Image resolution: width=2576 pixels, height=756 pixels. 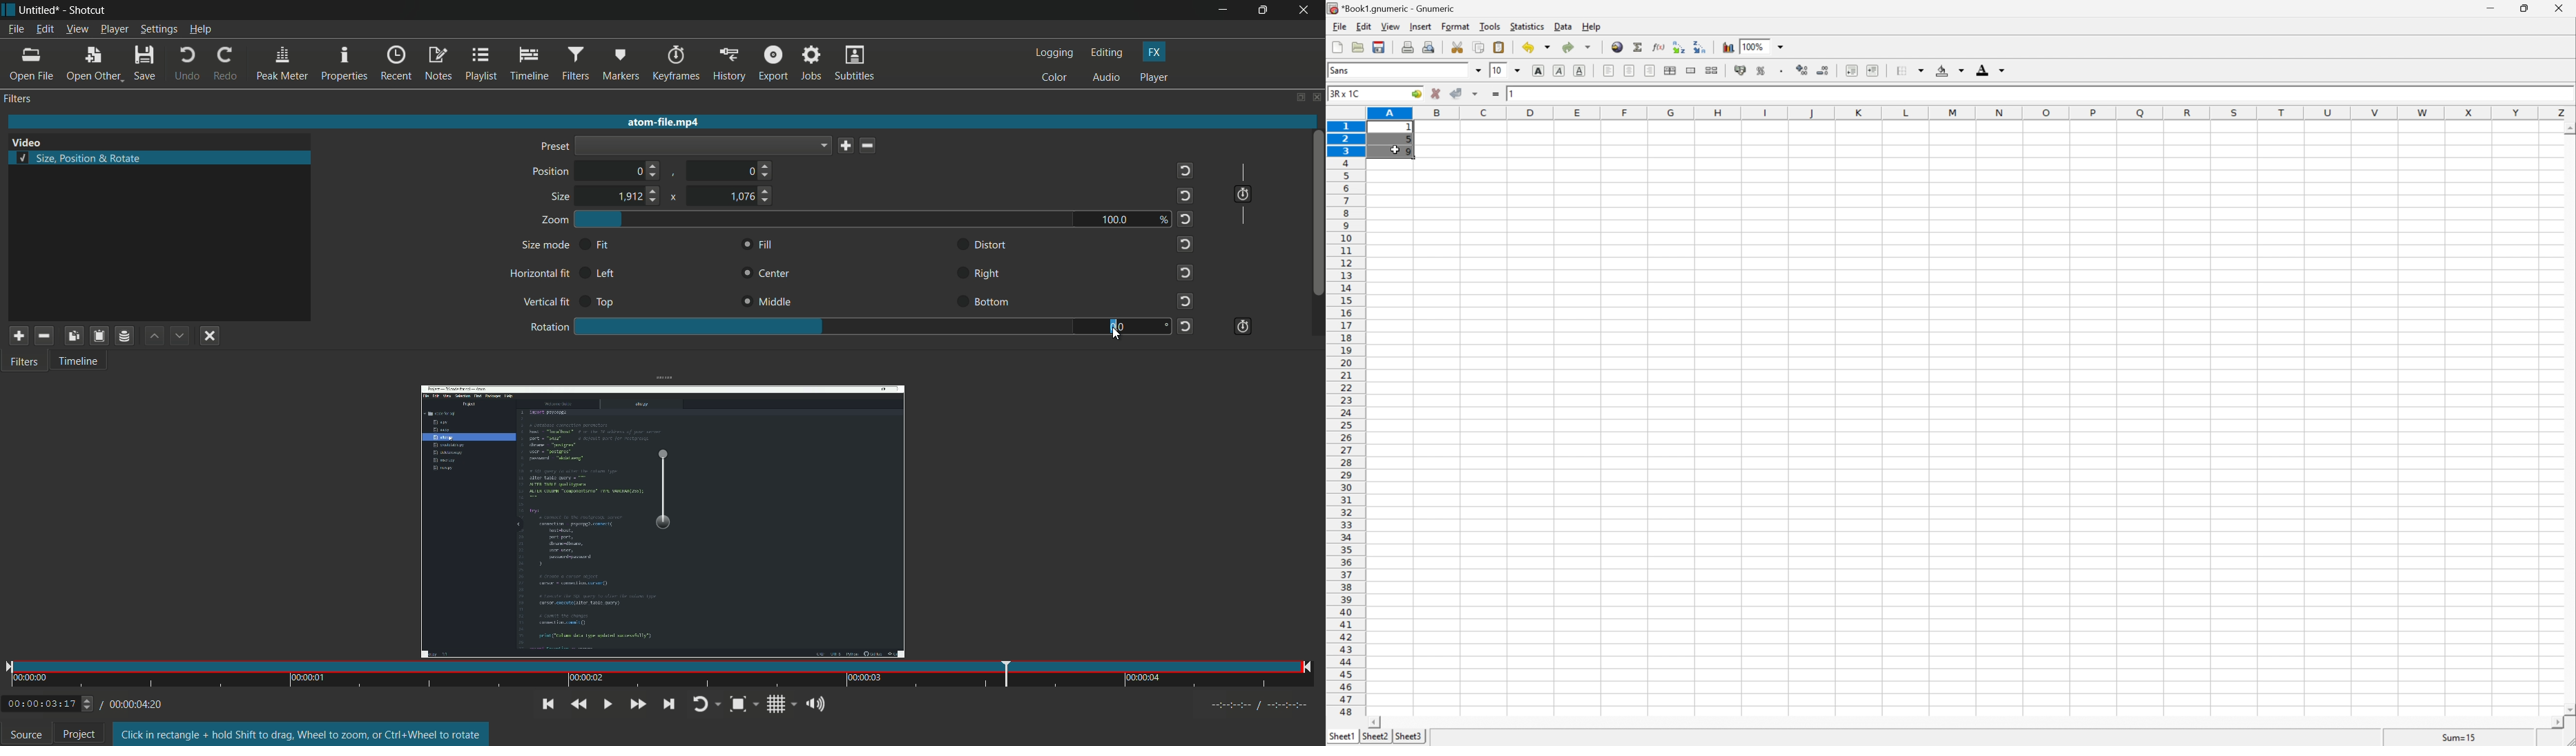 What do you see at coordinates (2565, 8) in the screenshot?
I see `close` at bounding box center [2565, 8].